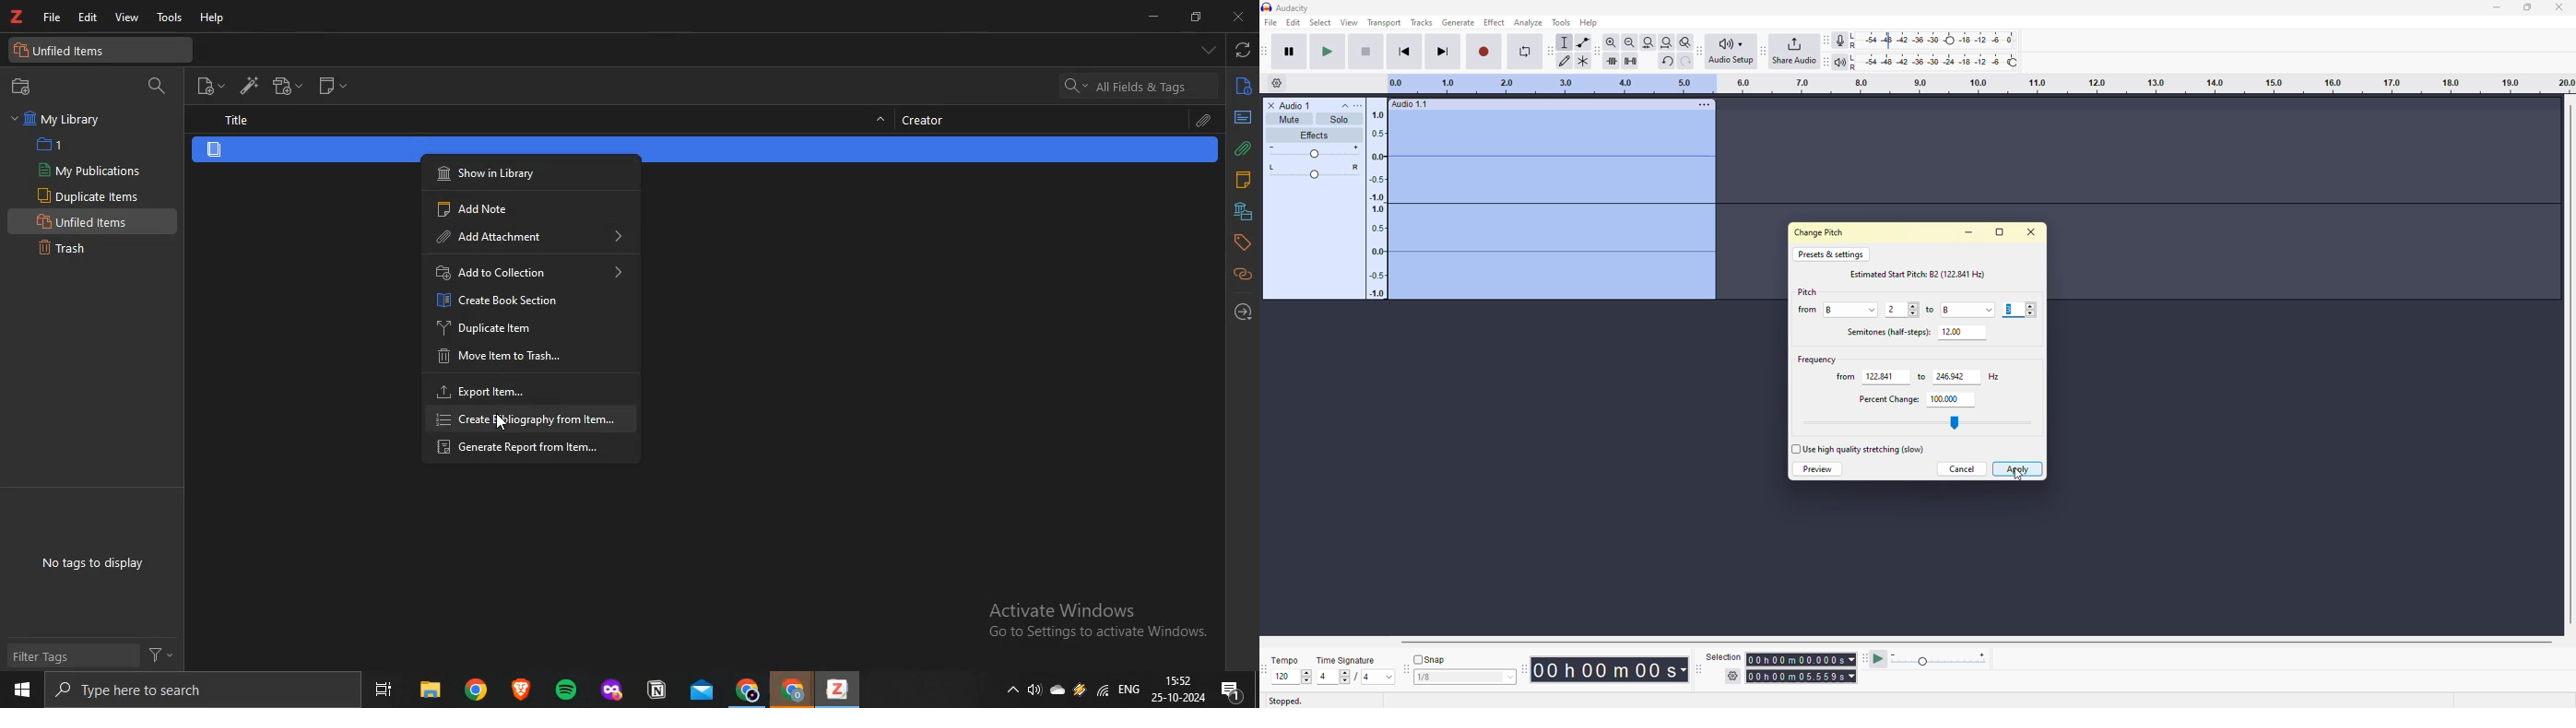 The image size is (2576, 728). I want to click on time signature toolbar, so click(1265, 670).